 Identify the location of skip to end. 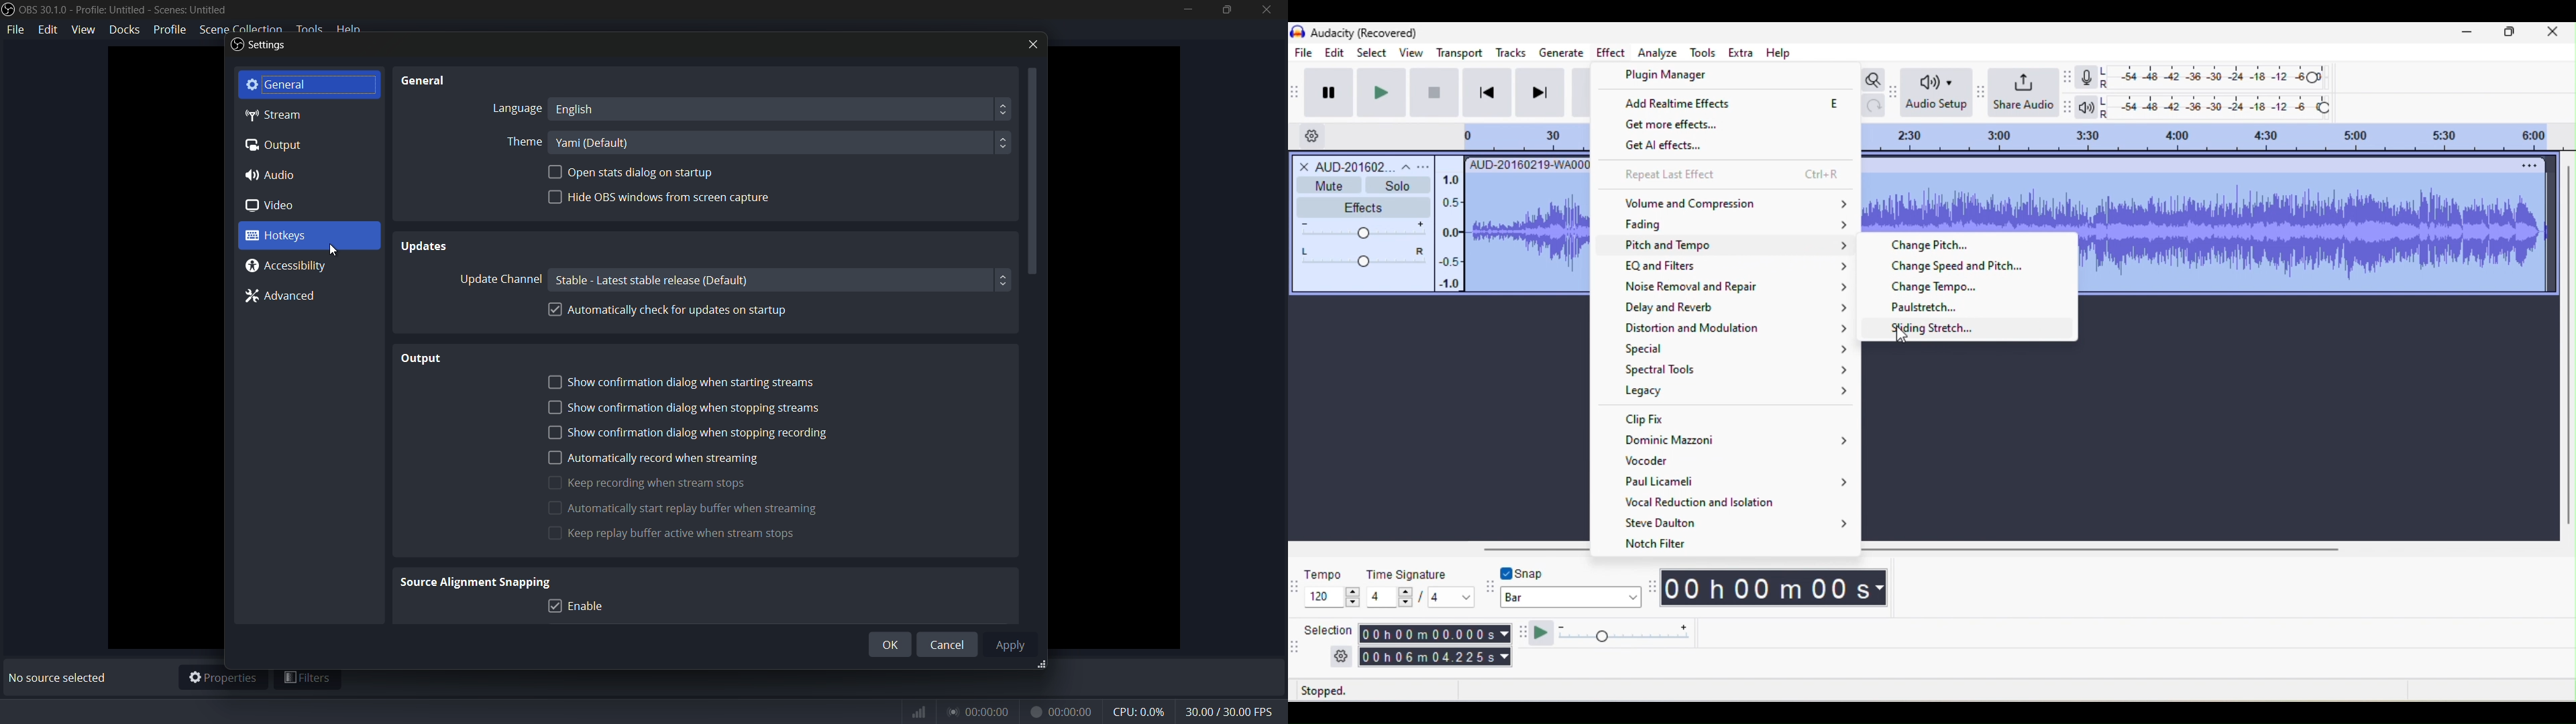
(1546, 93).